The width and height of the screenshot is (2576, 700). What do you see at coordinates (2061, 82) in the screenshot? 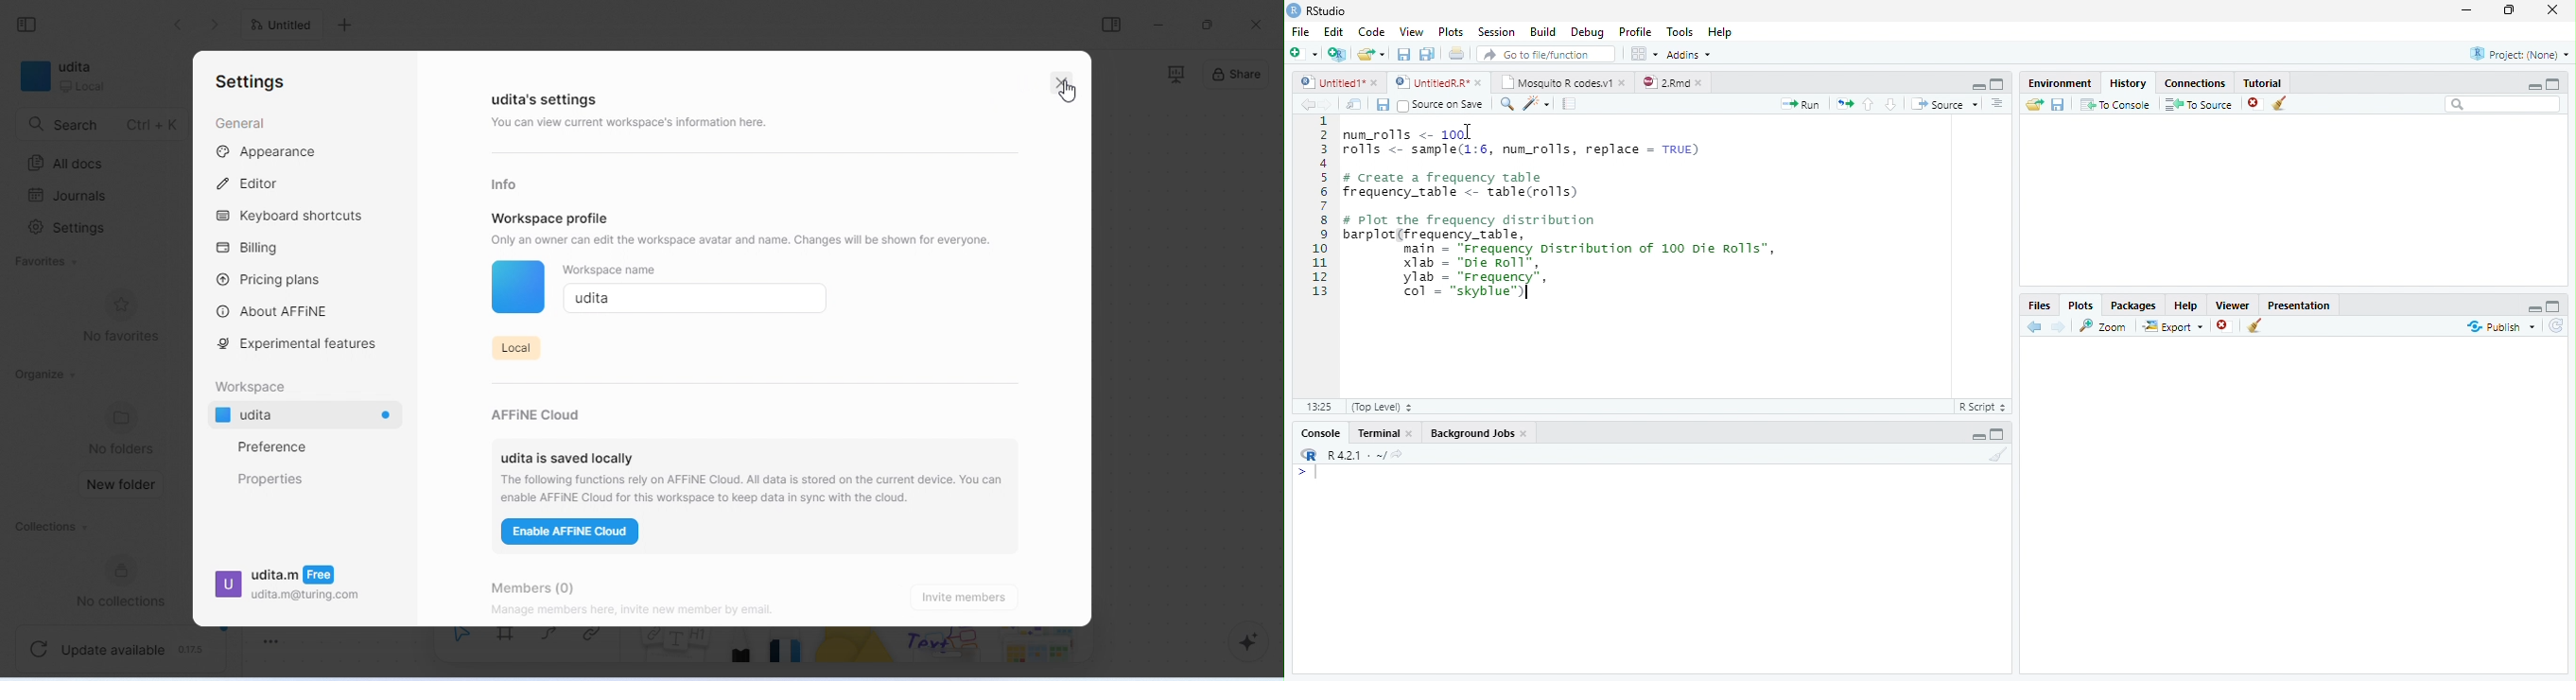
I see `Environment` at bounding box center [2061, 82].